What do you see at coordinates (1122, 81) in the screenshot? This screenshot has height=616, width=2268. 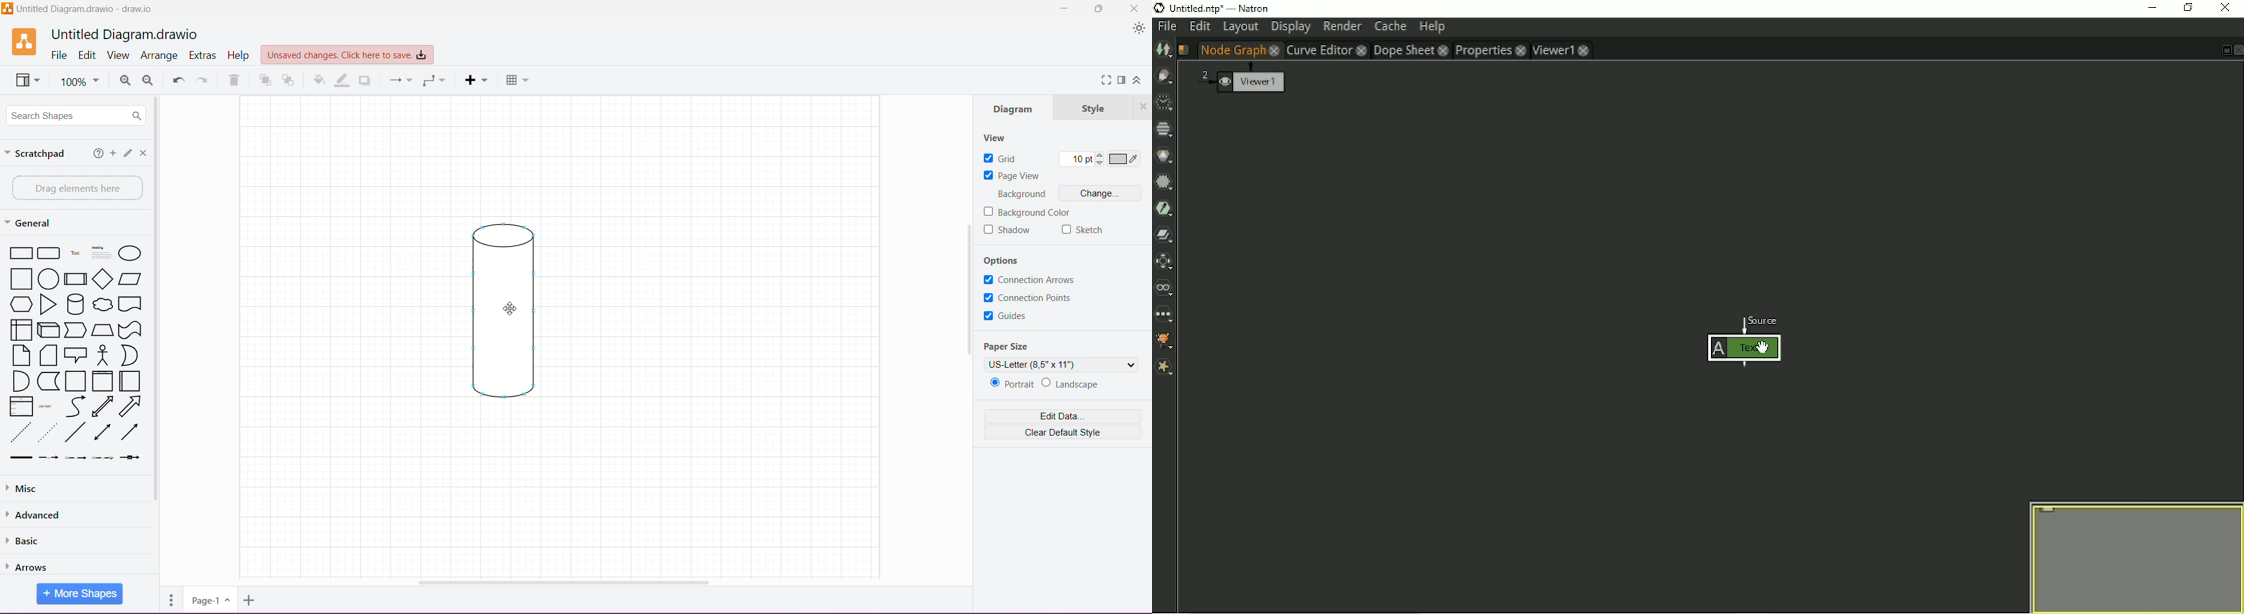 I see `Format` at bounding box center [1122, 81].